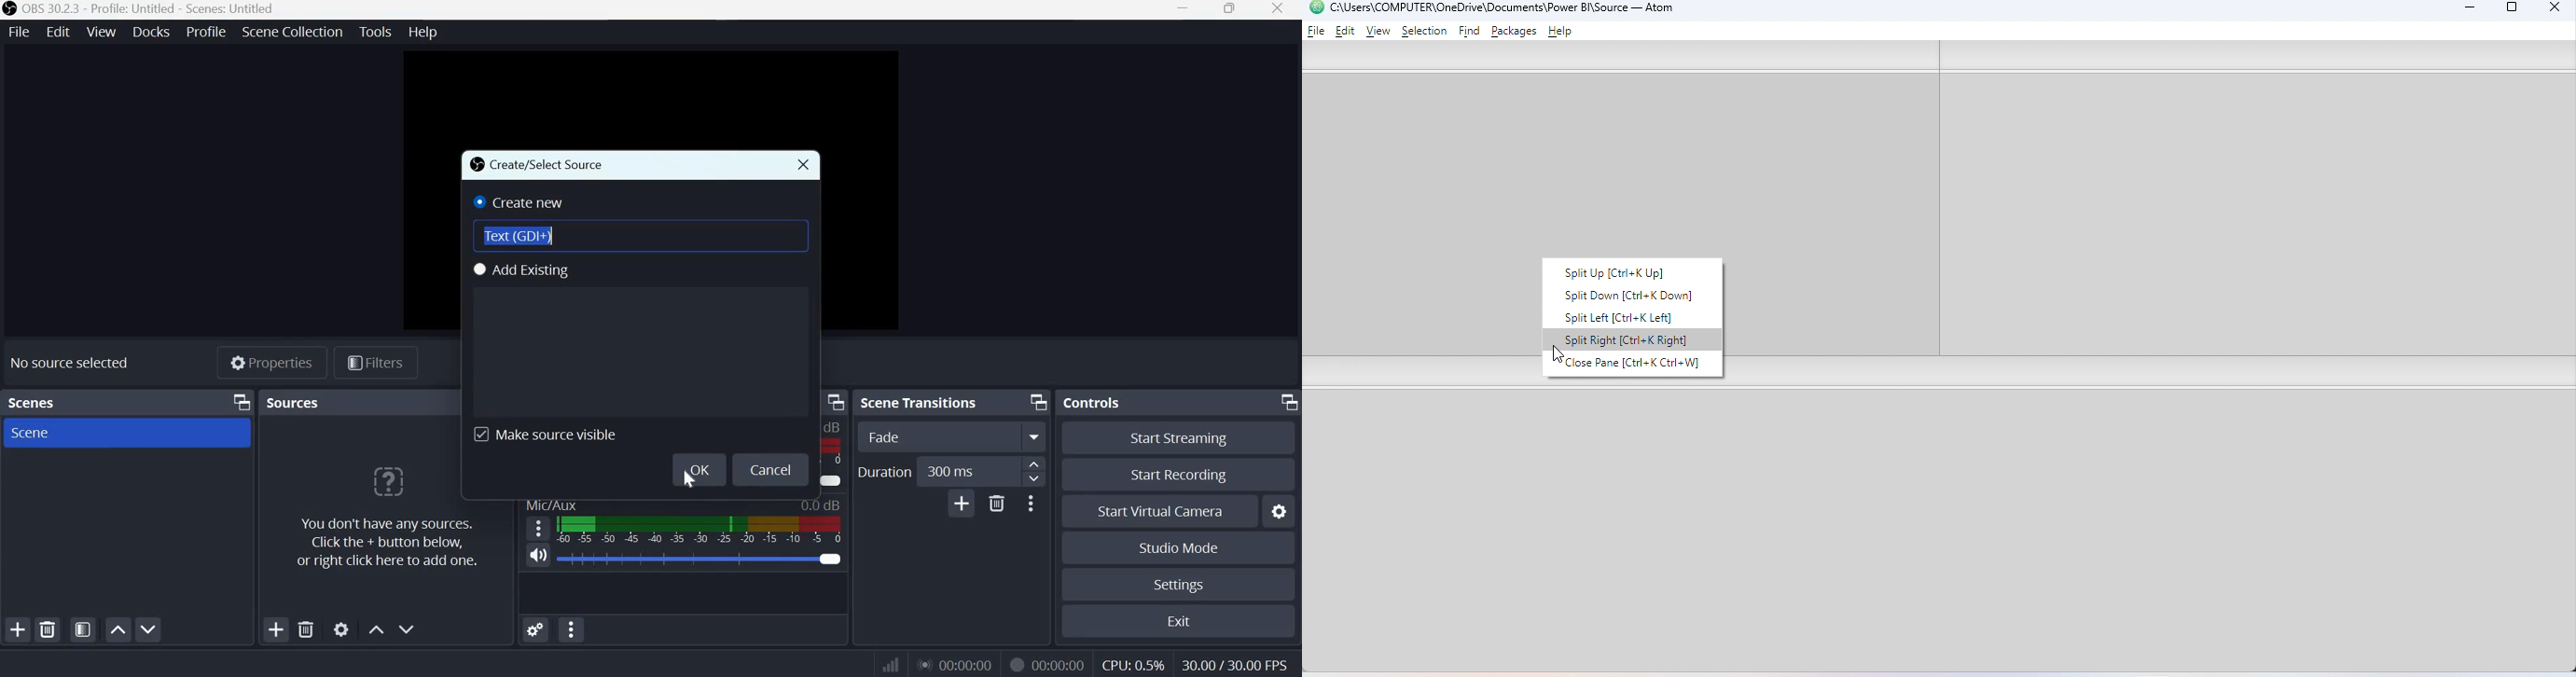 This screenshot has width=2576, height=700. I want to click on Pane 3, so click(1942, 532).